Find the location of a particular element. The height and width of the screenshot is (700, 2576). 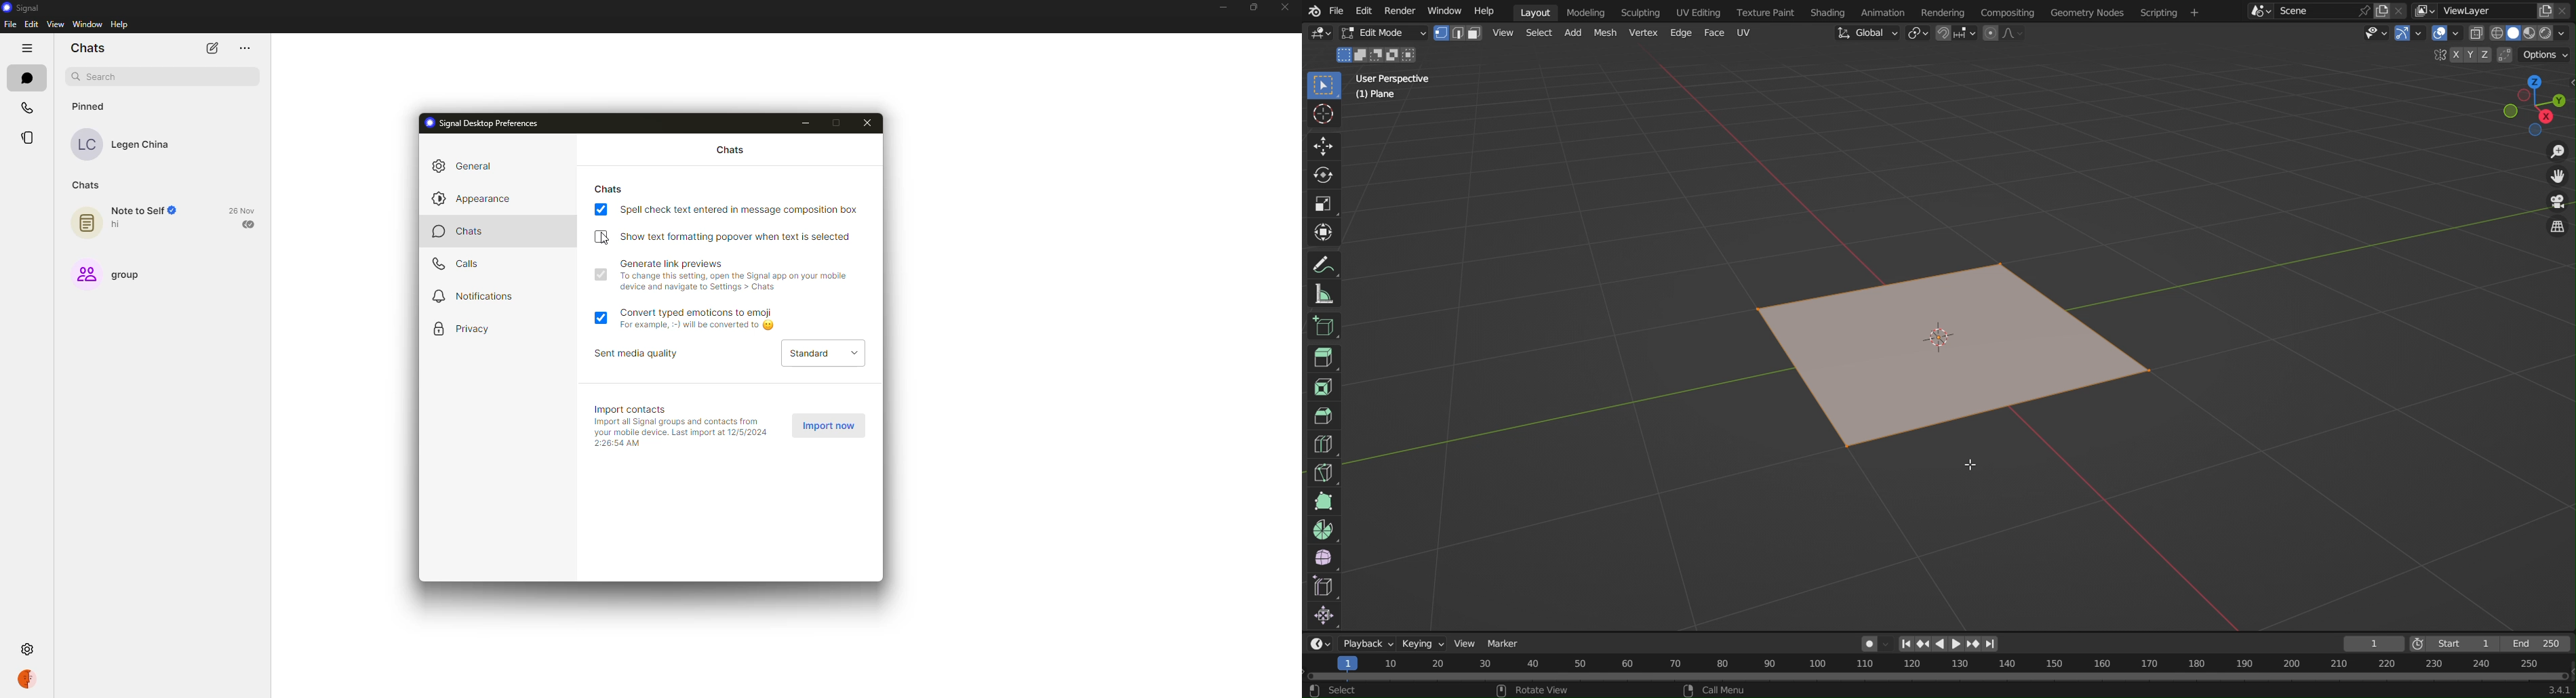

maximize is located at coordinates (1251, 7).